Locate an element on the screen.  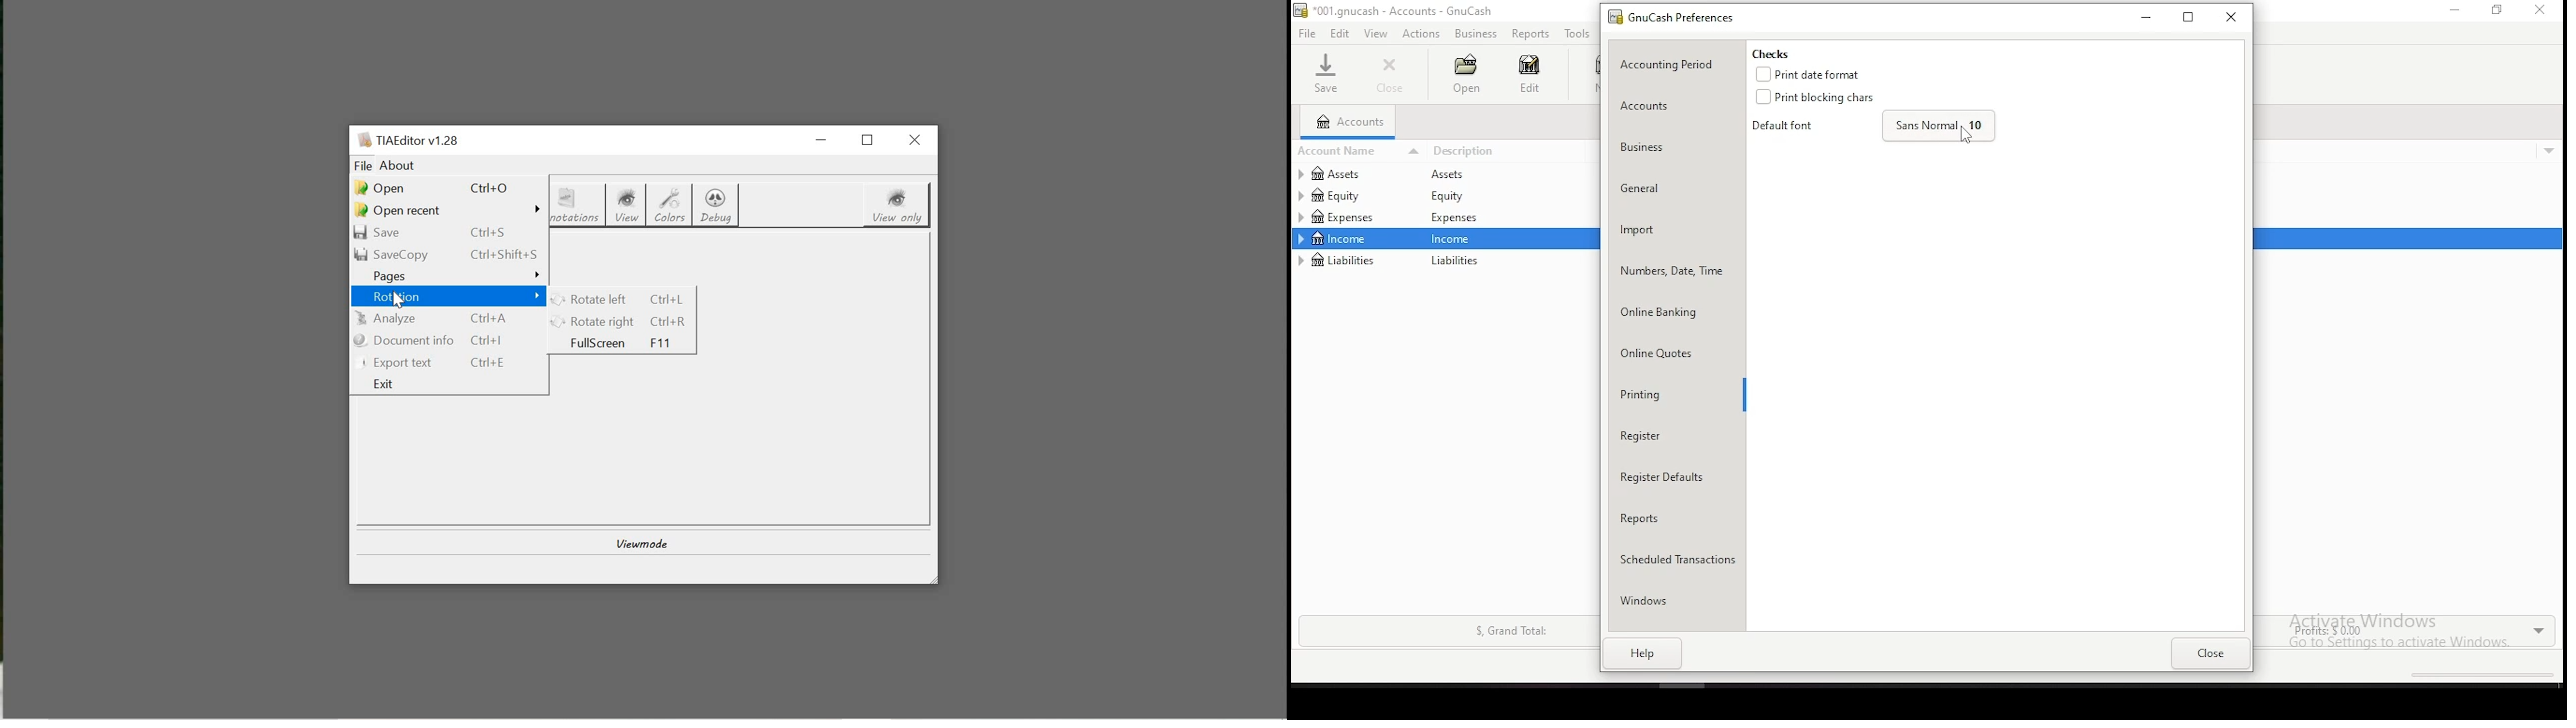
register defaults is located at coordinates (1662, 474).